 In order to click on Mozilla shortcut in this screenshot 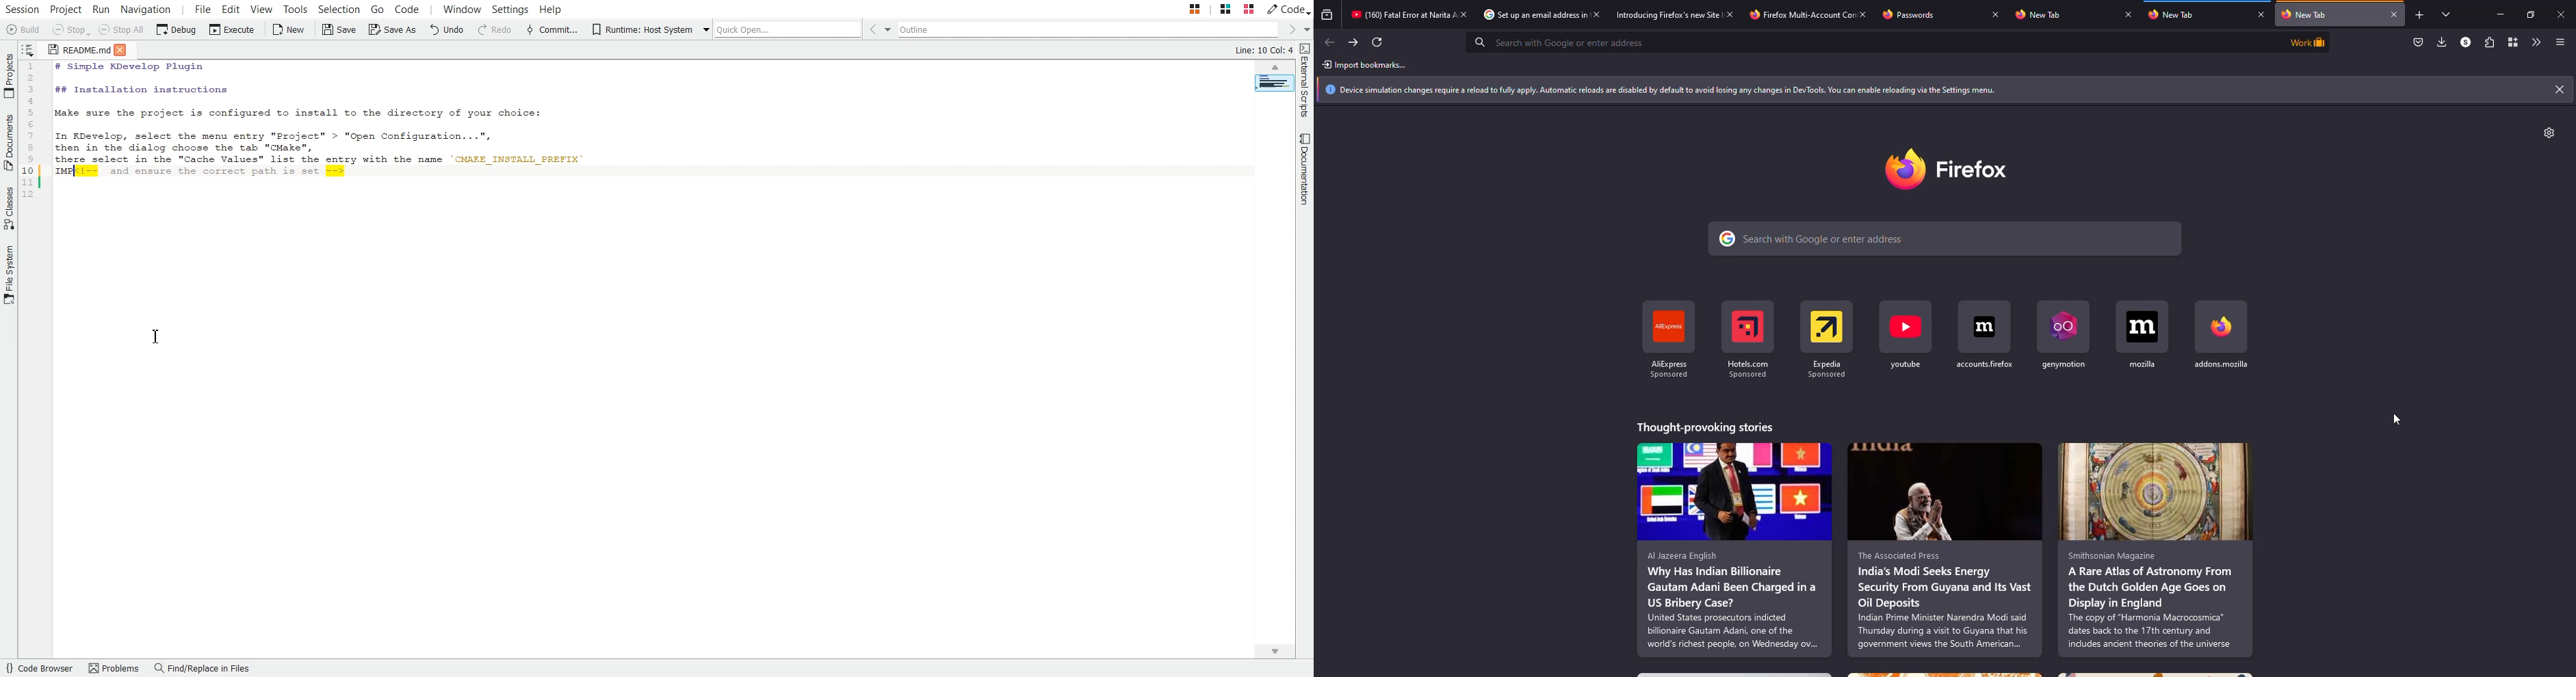, I will do `click(2143, 335)`.